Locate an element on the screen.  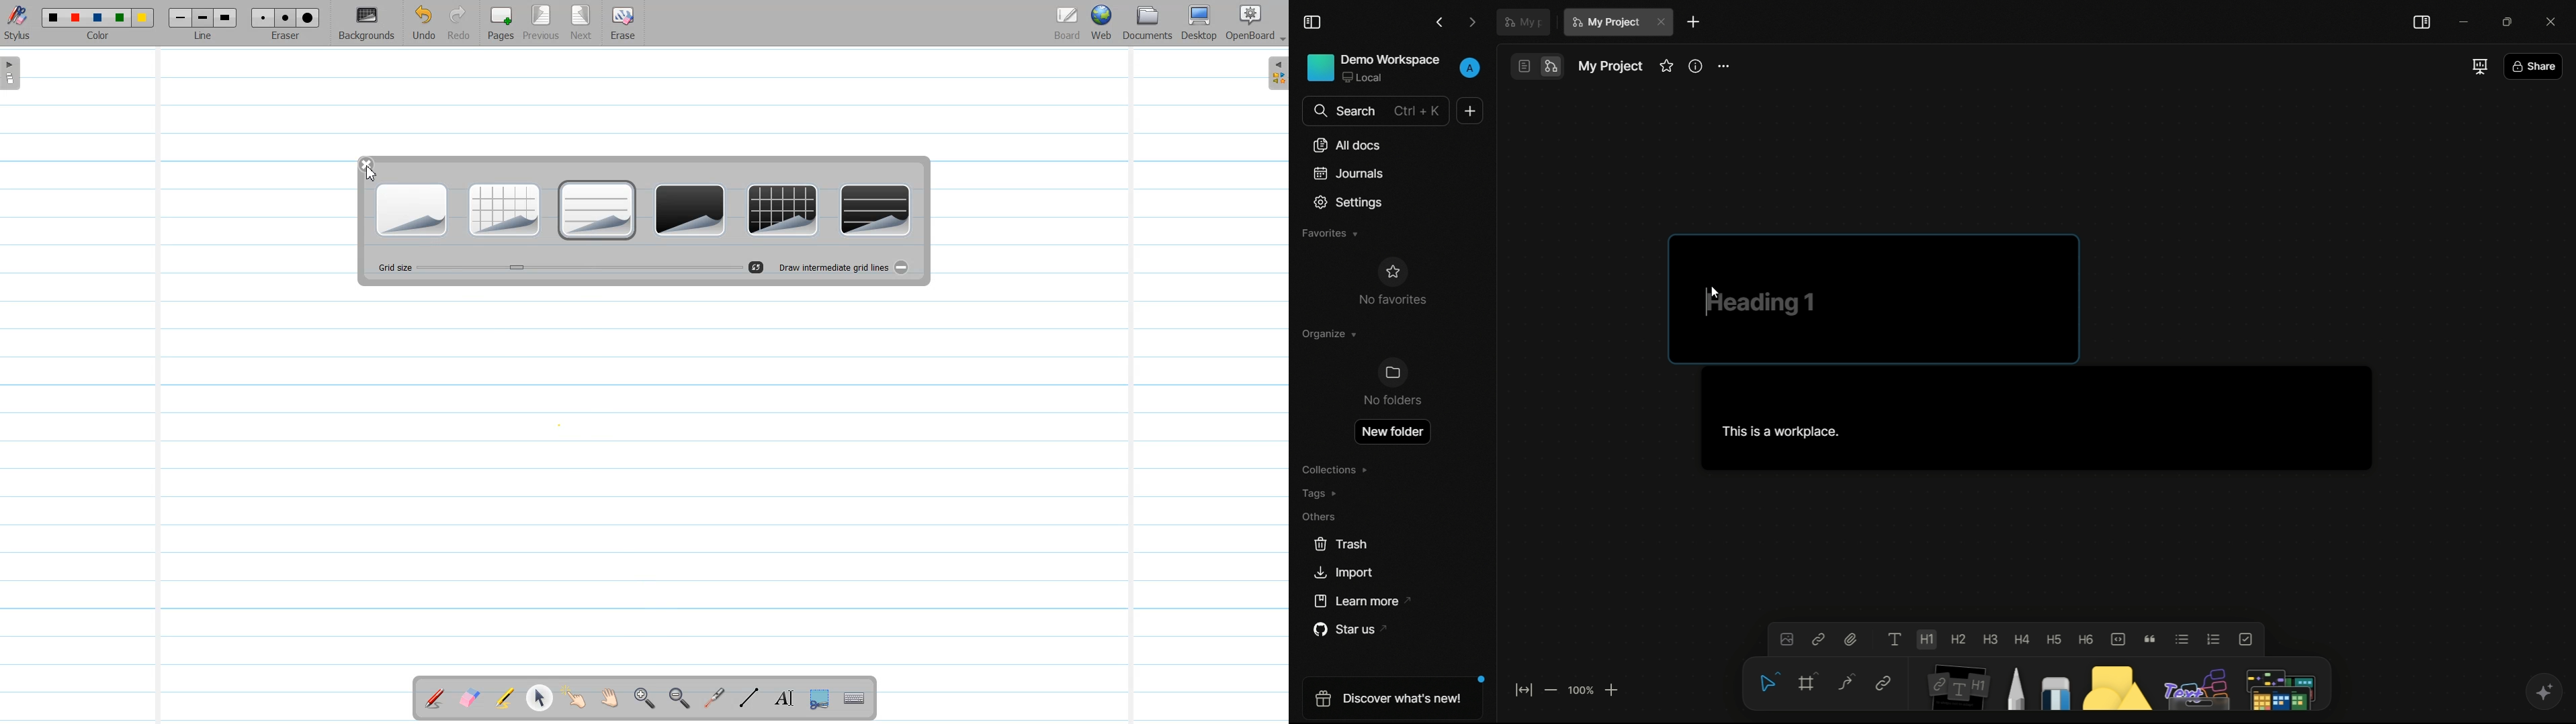
Draw Lines is located at coordinates (748, 698).